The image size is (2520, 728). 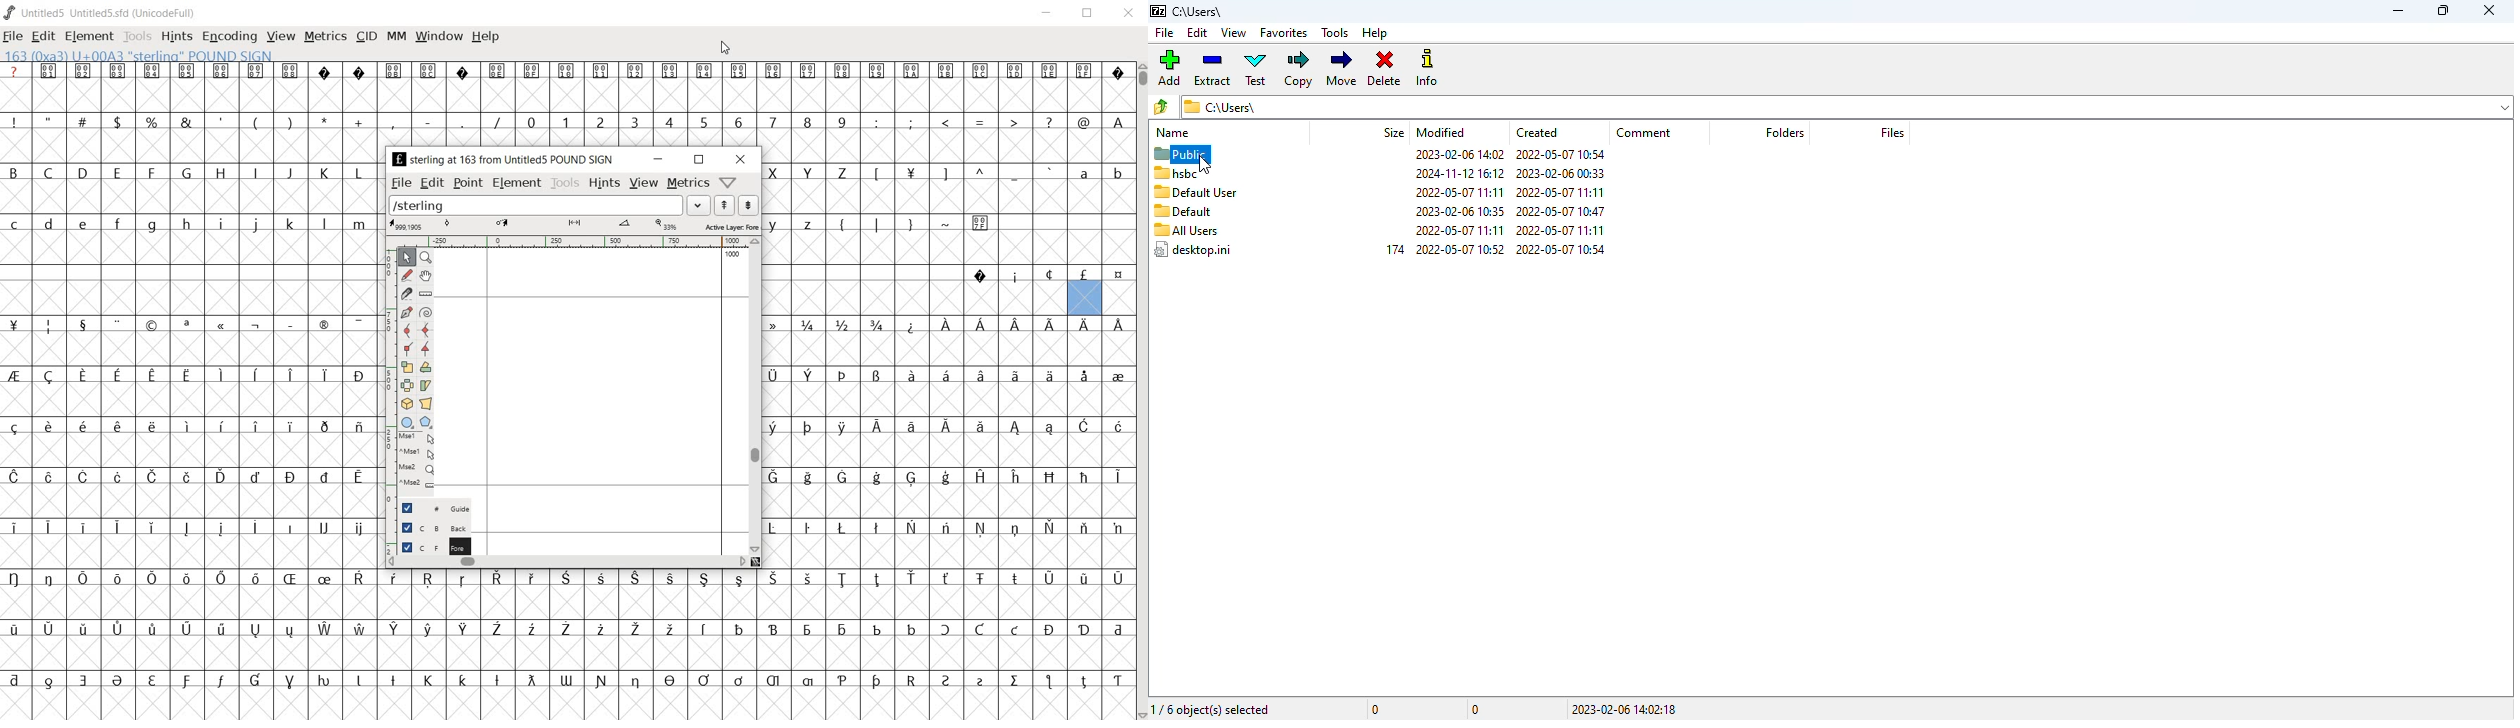 I want to click on ., so click(x=461, y=121).